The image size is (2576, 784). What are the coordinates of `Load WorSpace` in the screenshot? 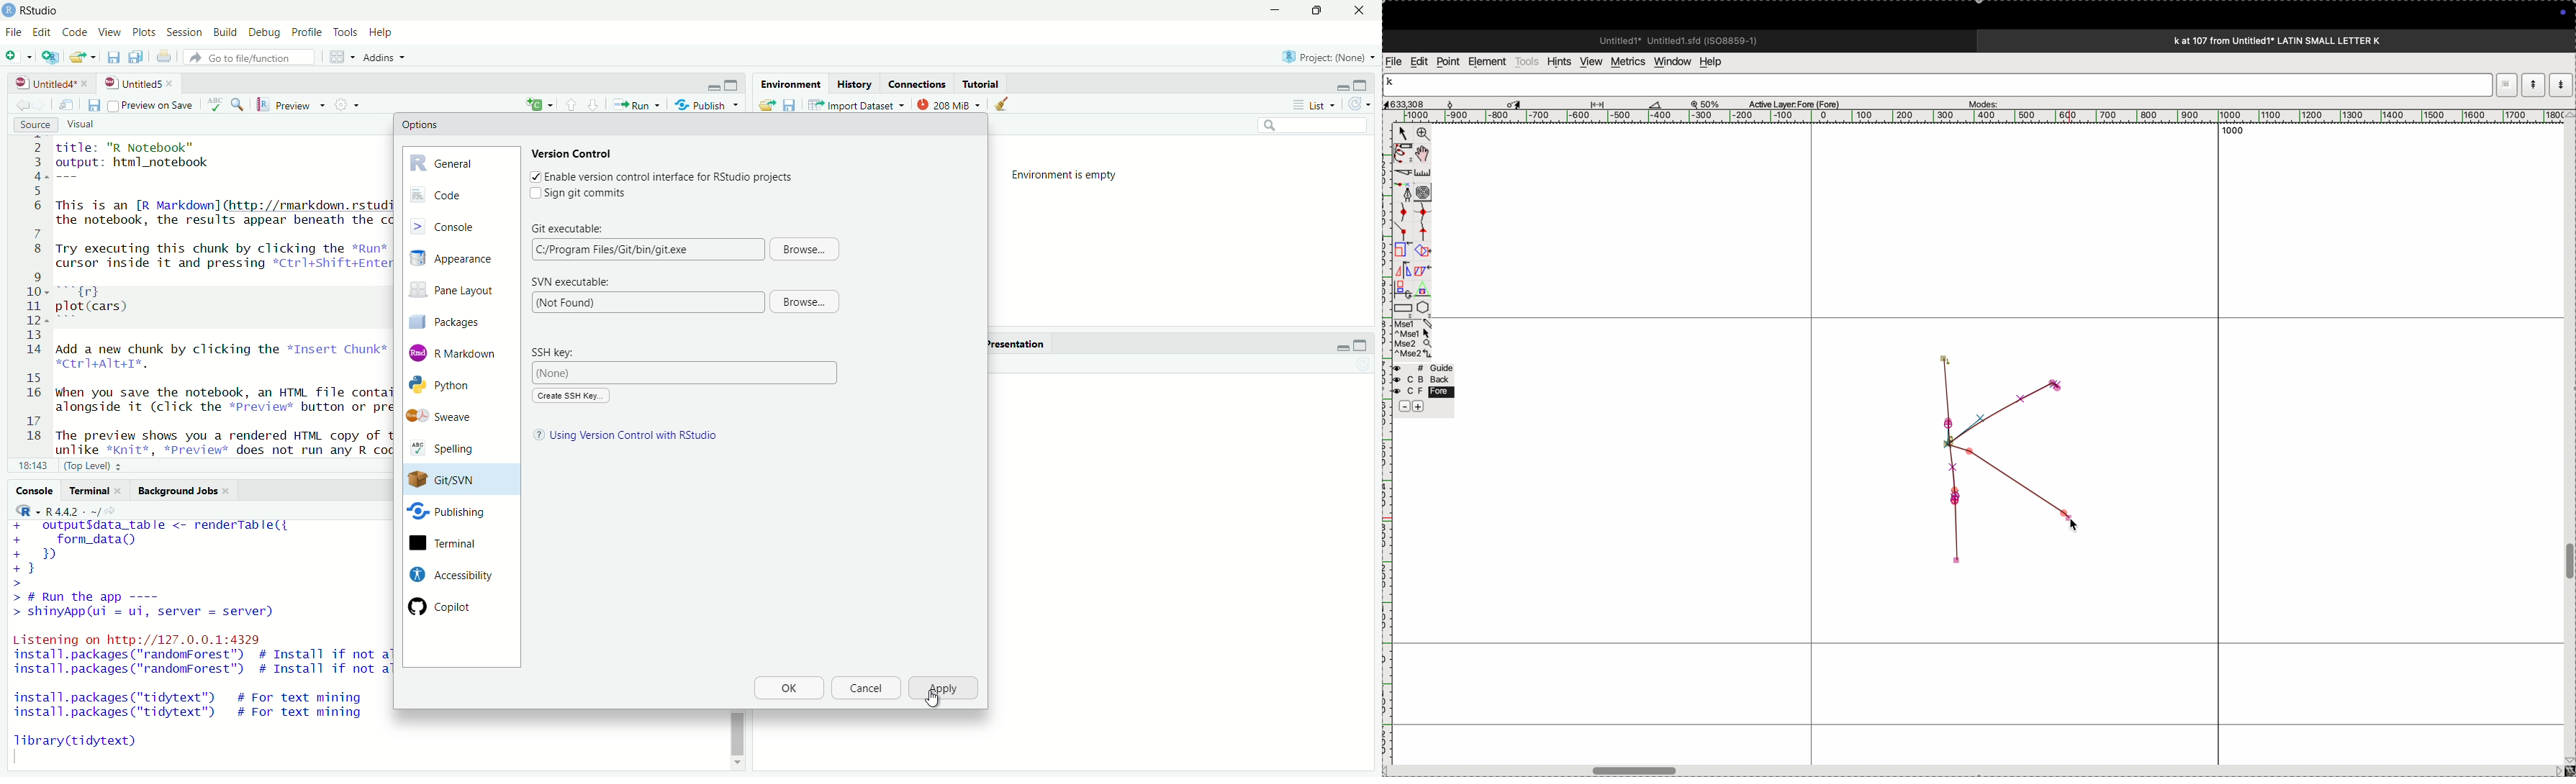 It's located at (766, 104).